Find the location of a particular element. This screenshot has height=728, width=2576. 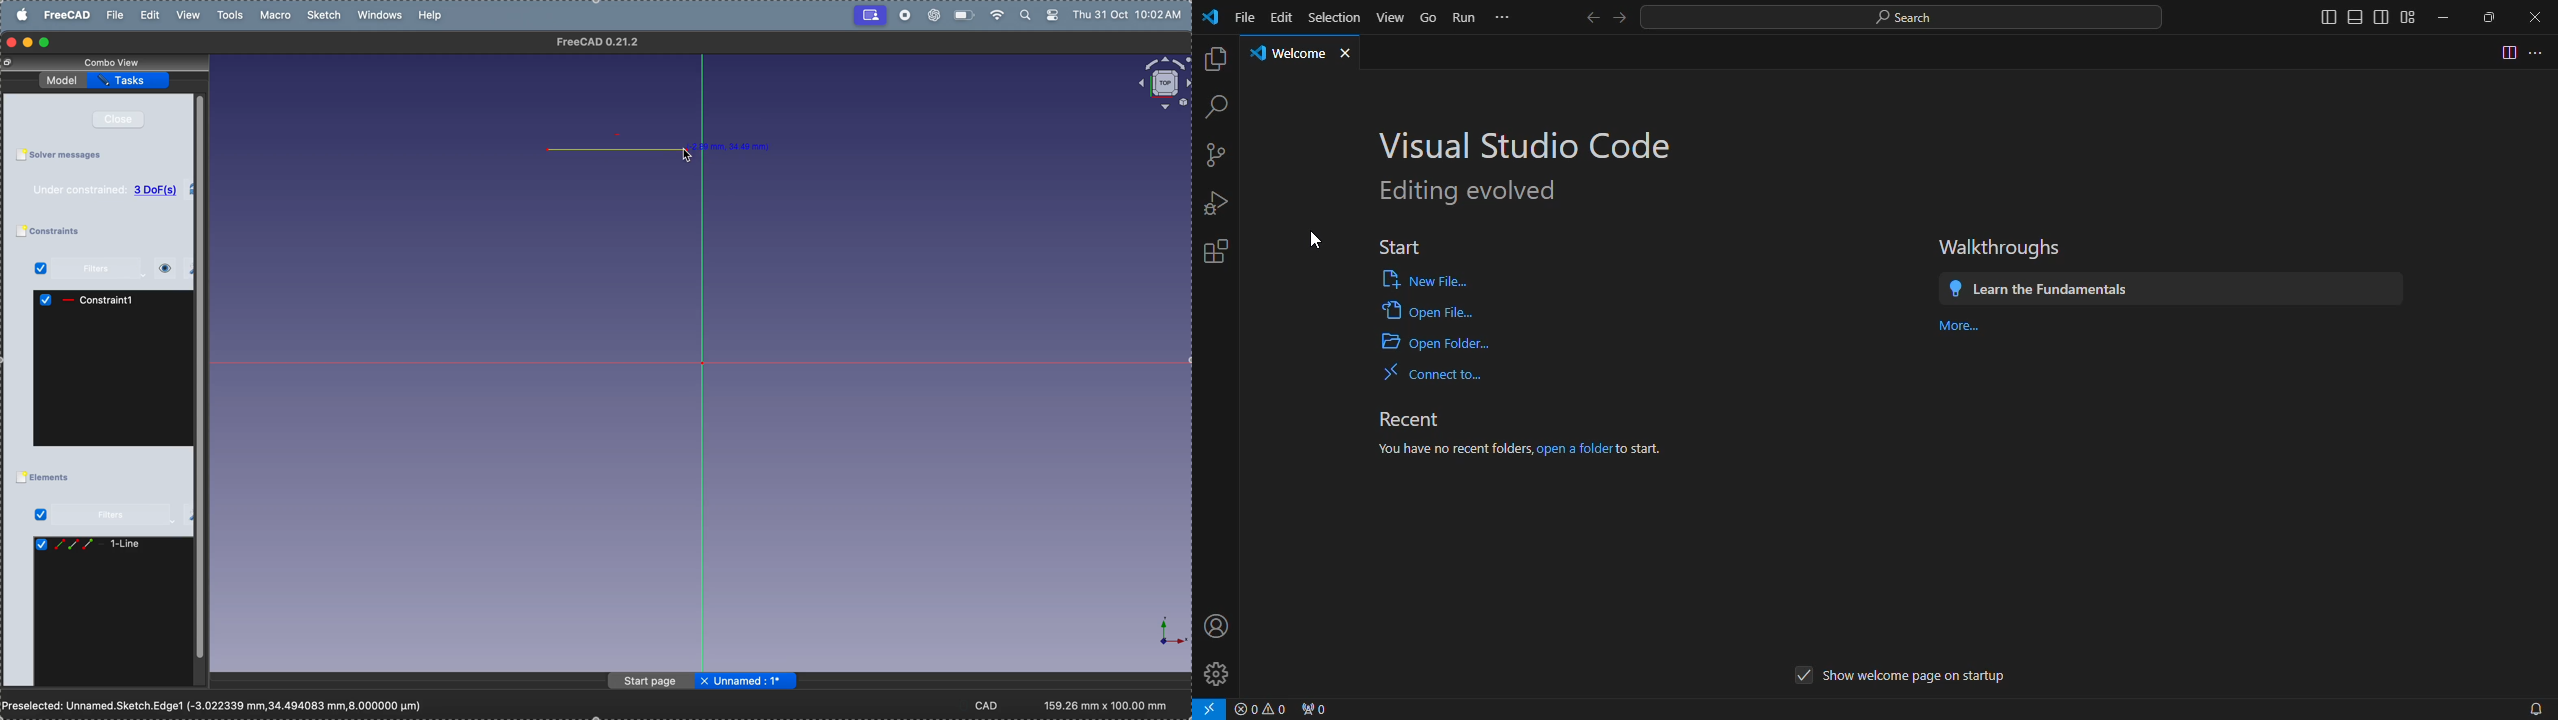

bug is located at coordinates (1213, 202).